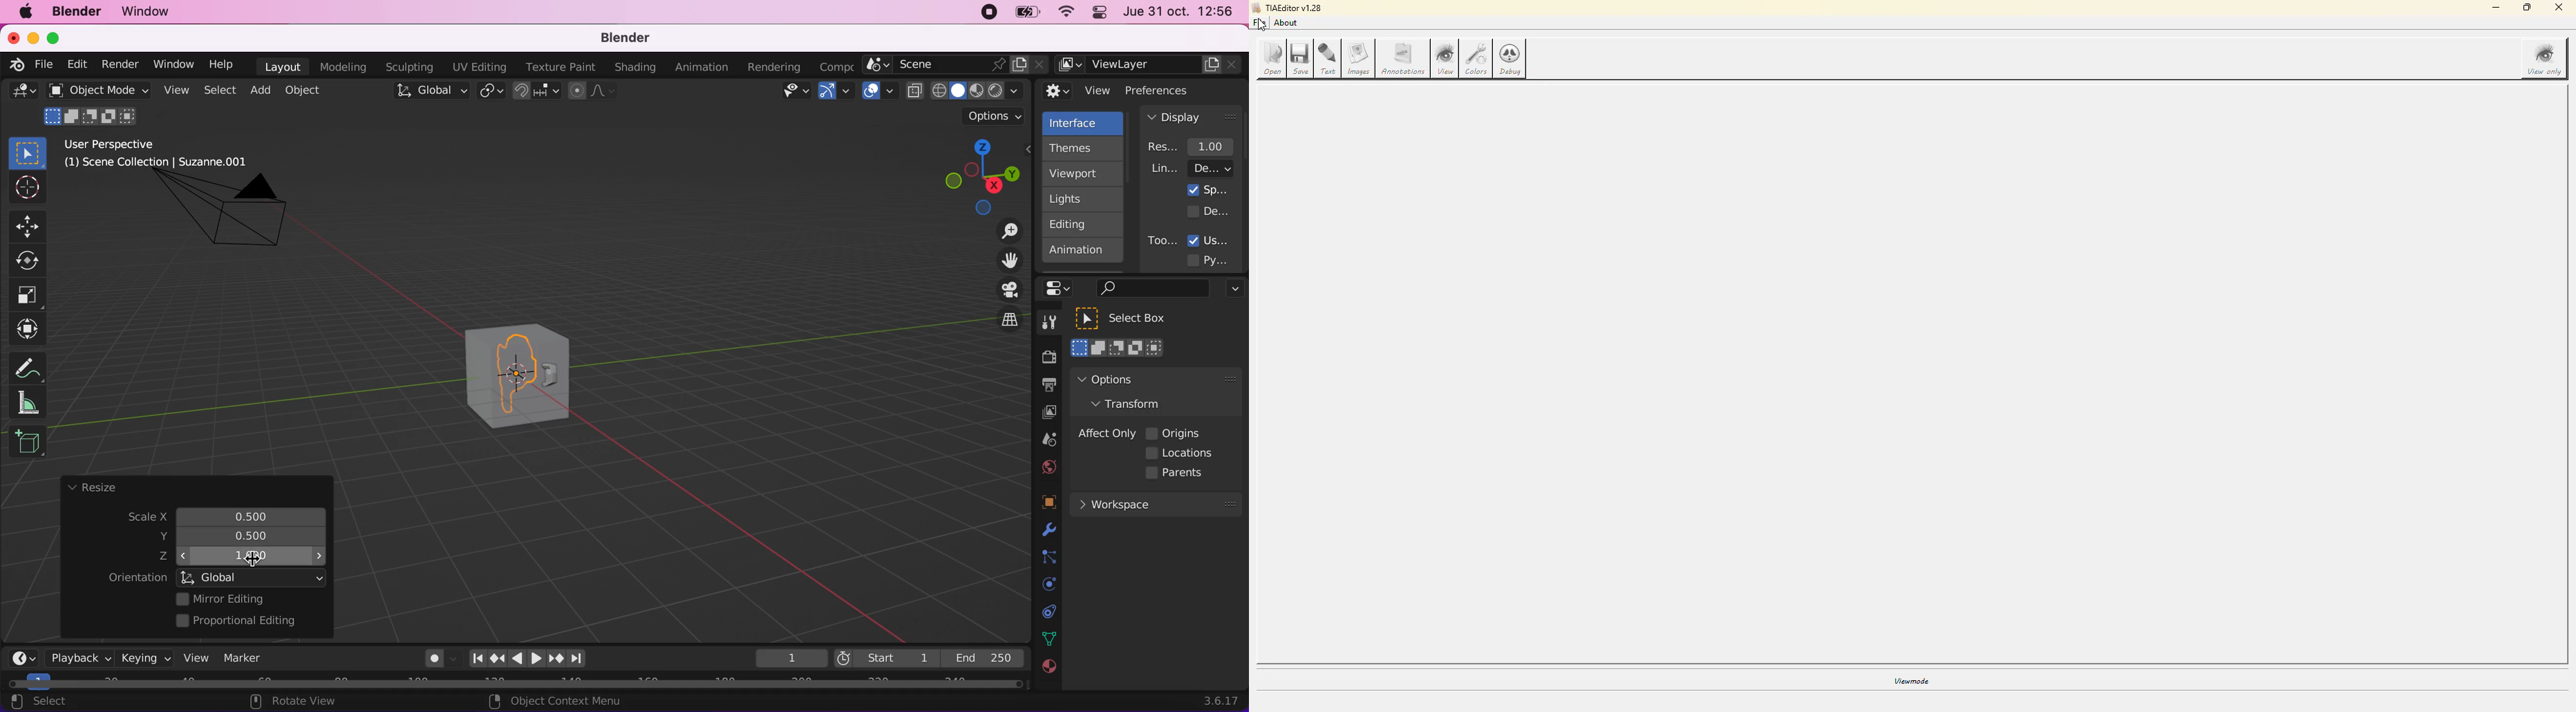 The width and height of the screenshot is (2576, 728). Describe the element at coordinates (254, 560) in the screenshot. I see `cursor` at that location.